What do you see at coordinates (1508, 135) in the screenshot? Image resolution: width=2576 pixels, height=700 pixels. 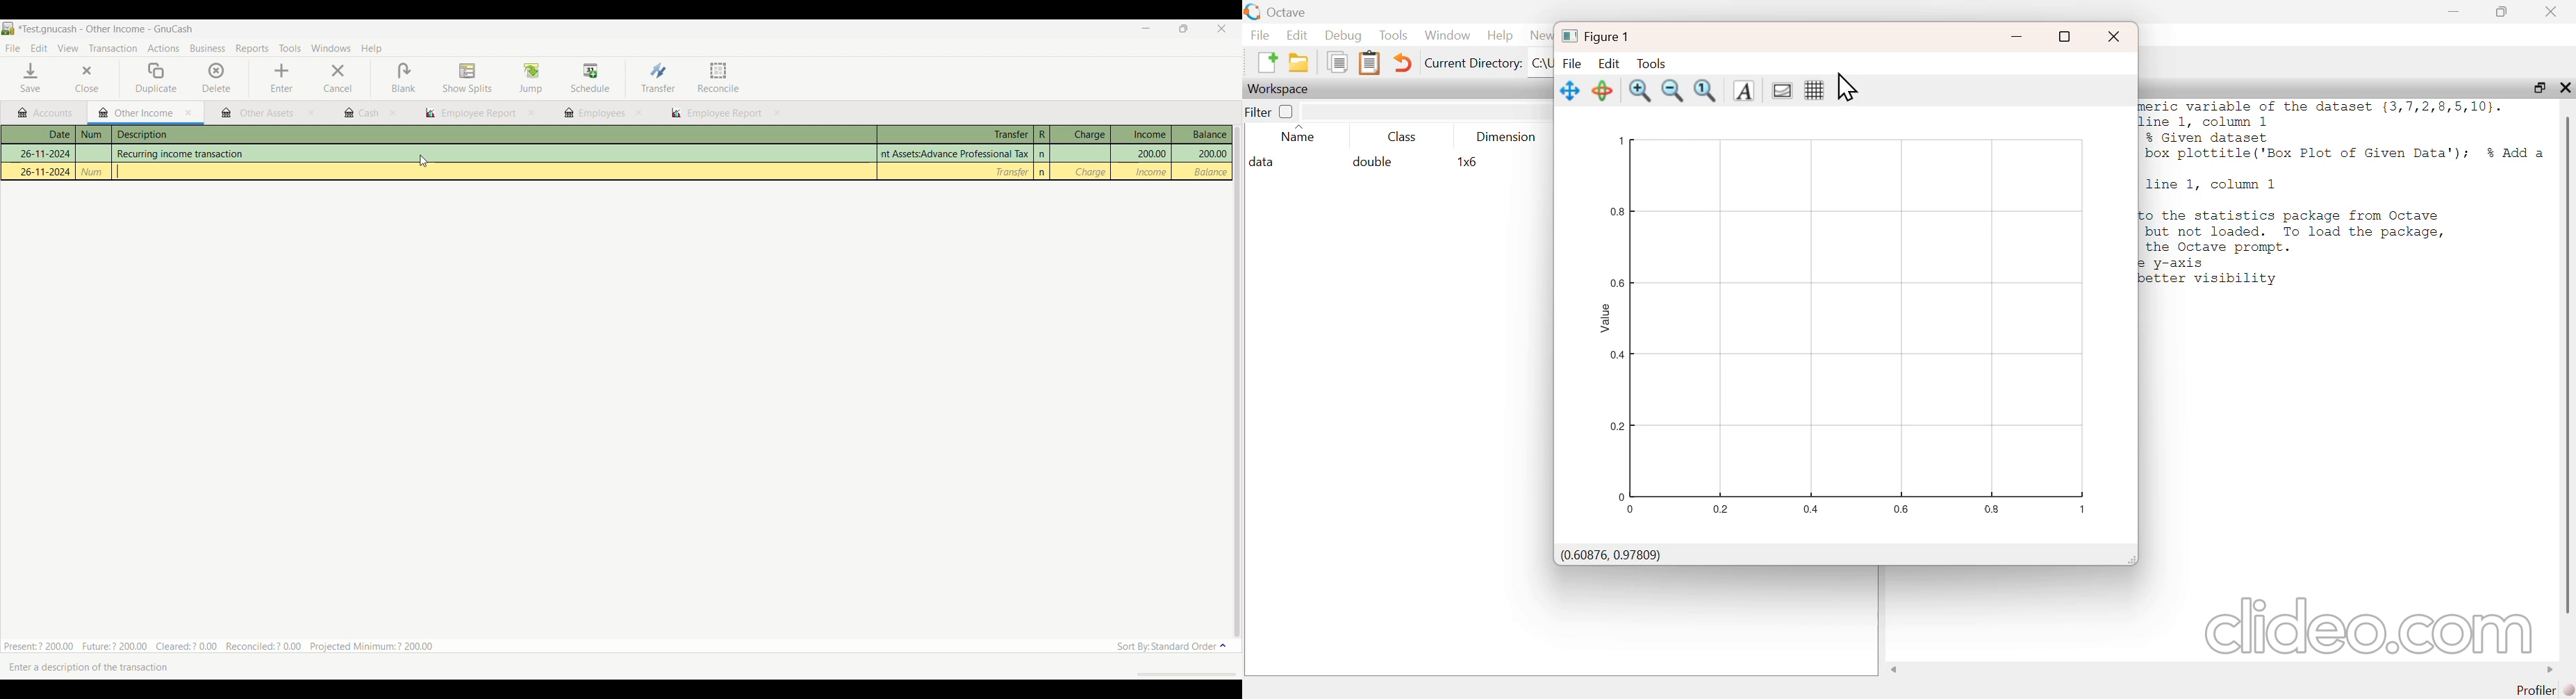 I see `dimension` at bounding box center [1508, 135].